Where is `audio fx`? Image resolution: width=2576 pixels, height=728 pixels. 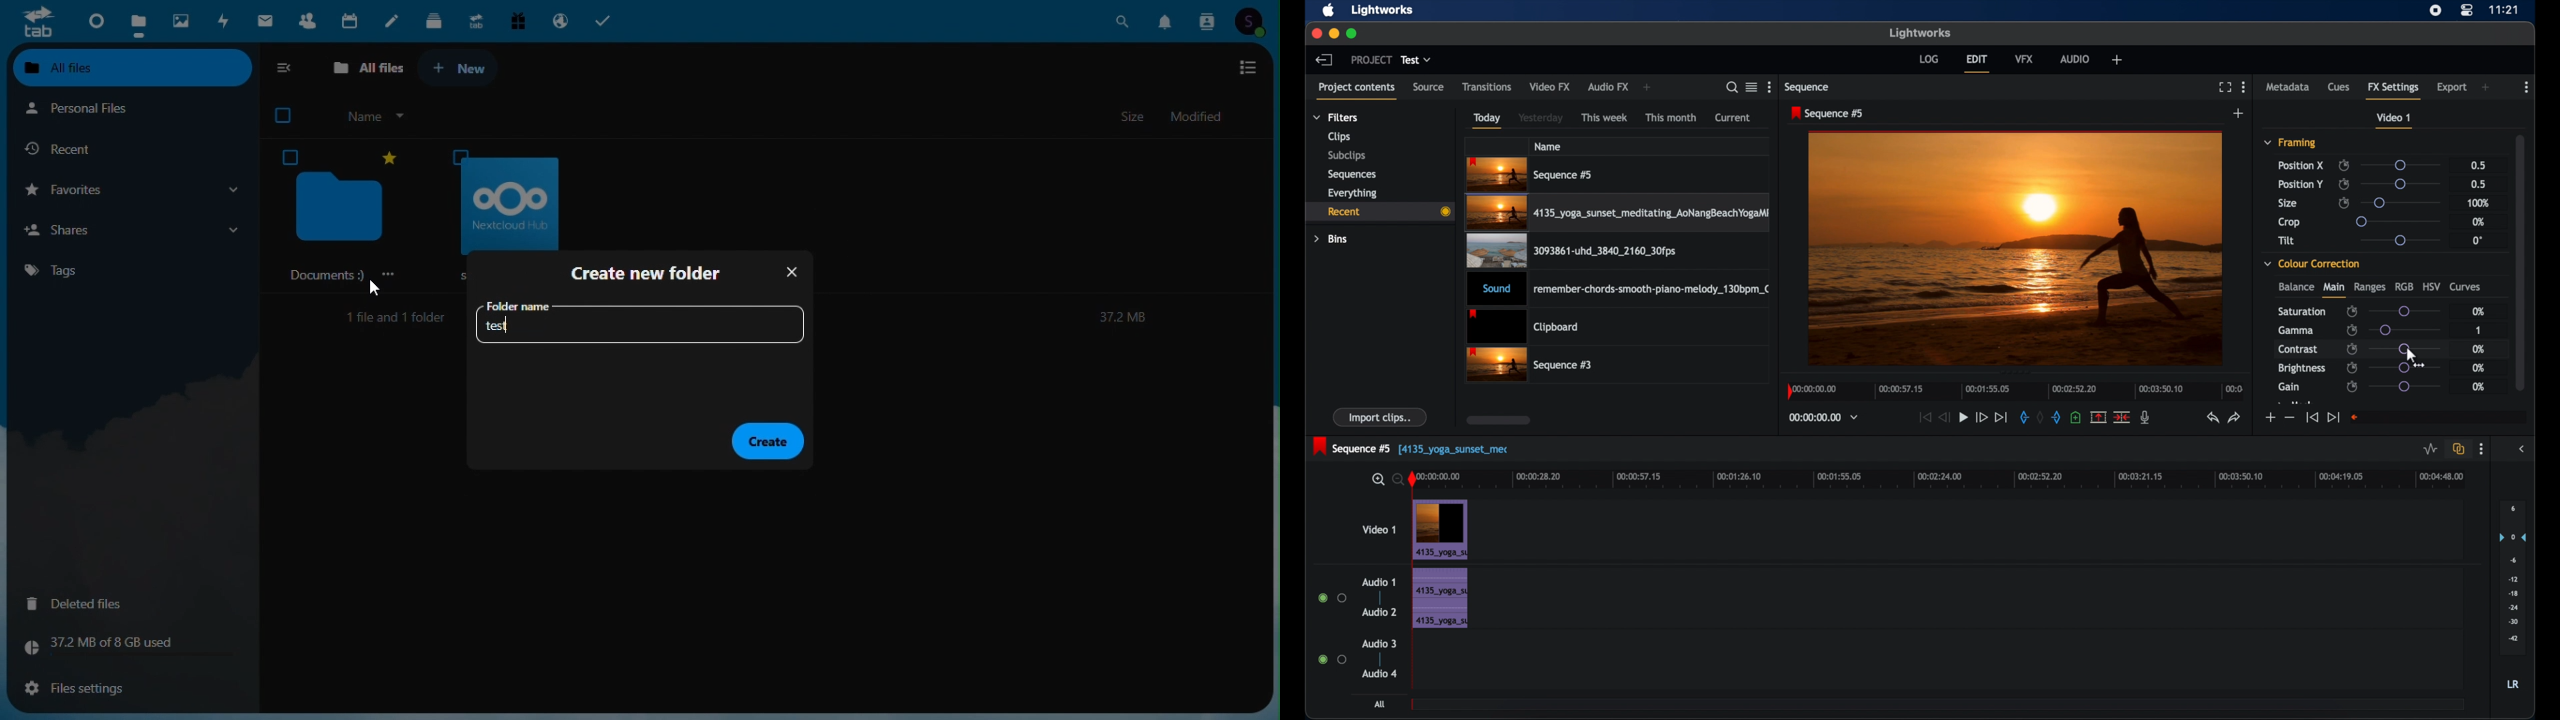
audio fx is located at coordinates (1608, 87).